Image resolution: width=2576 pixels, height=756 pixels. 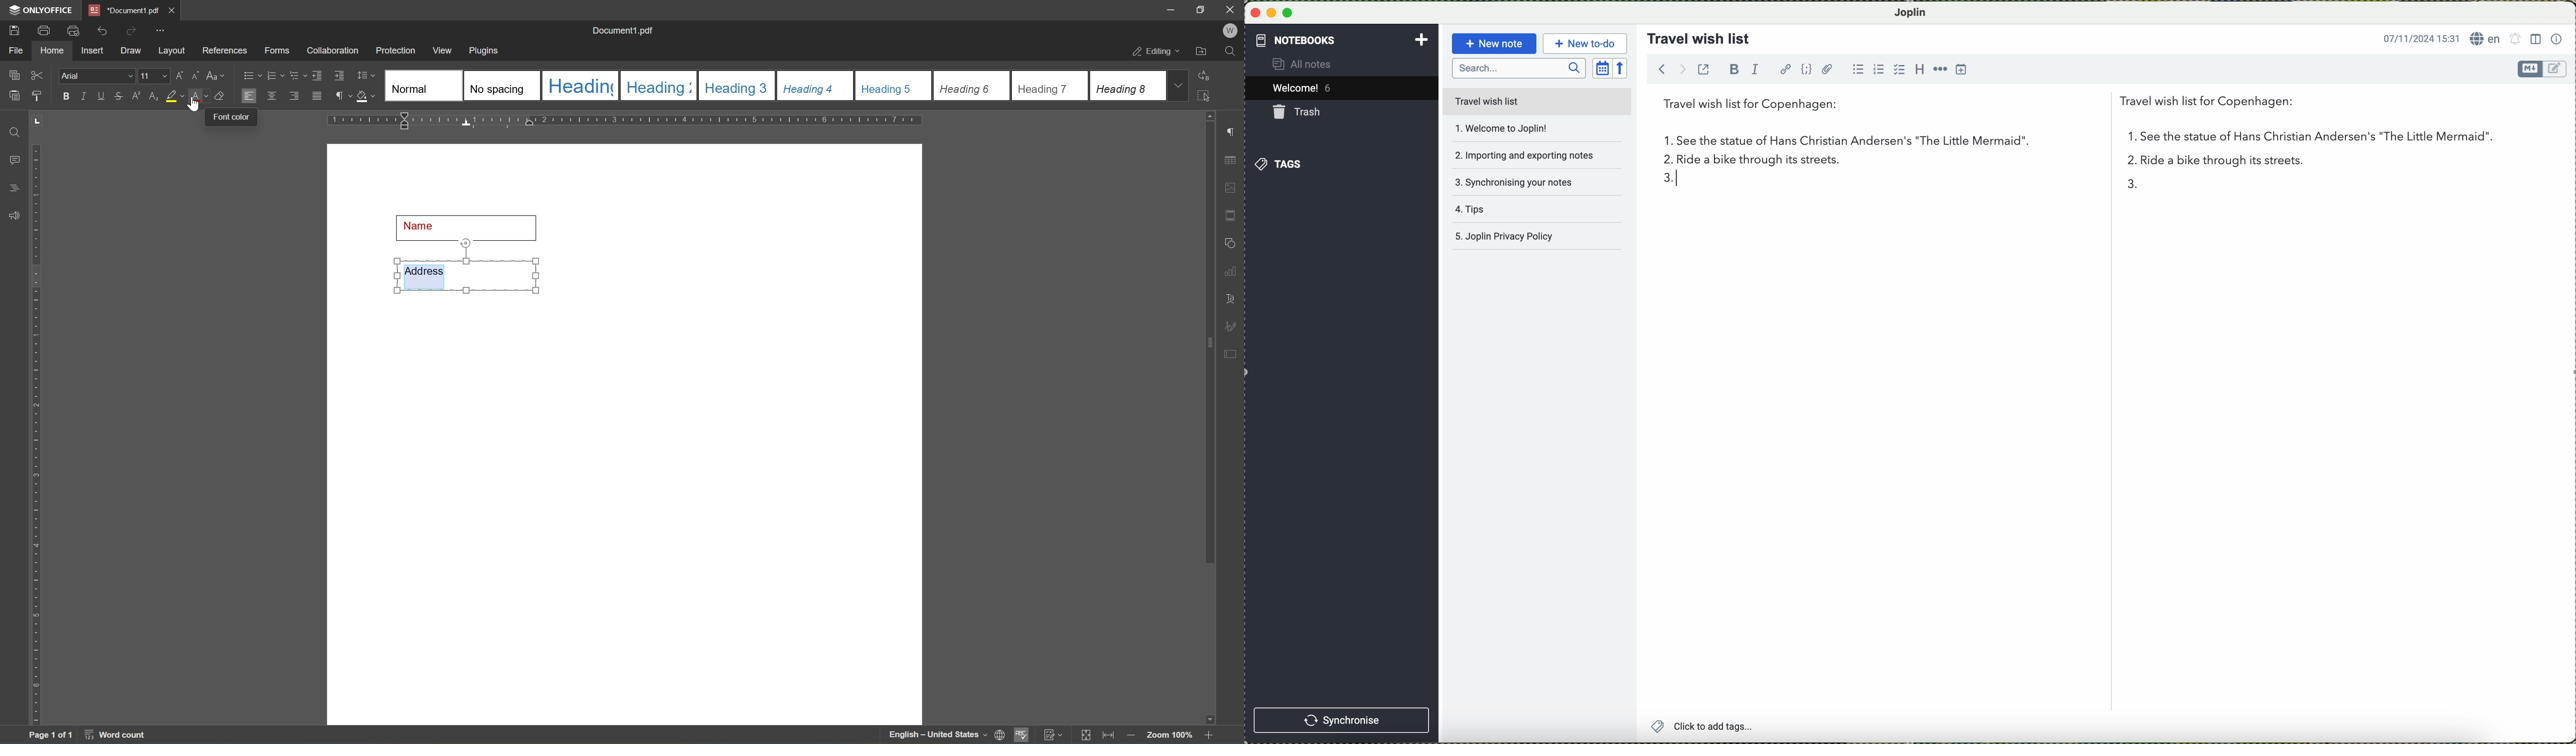 I want to click on insert time, so click(x=1963, y=70).